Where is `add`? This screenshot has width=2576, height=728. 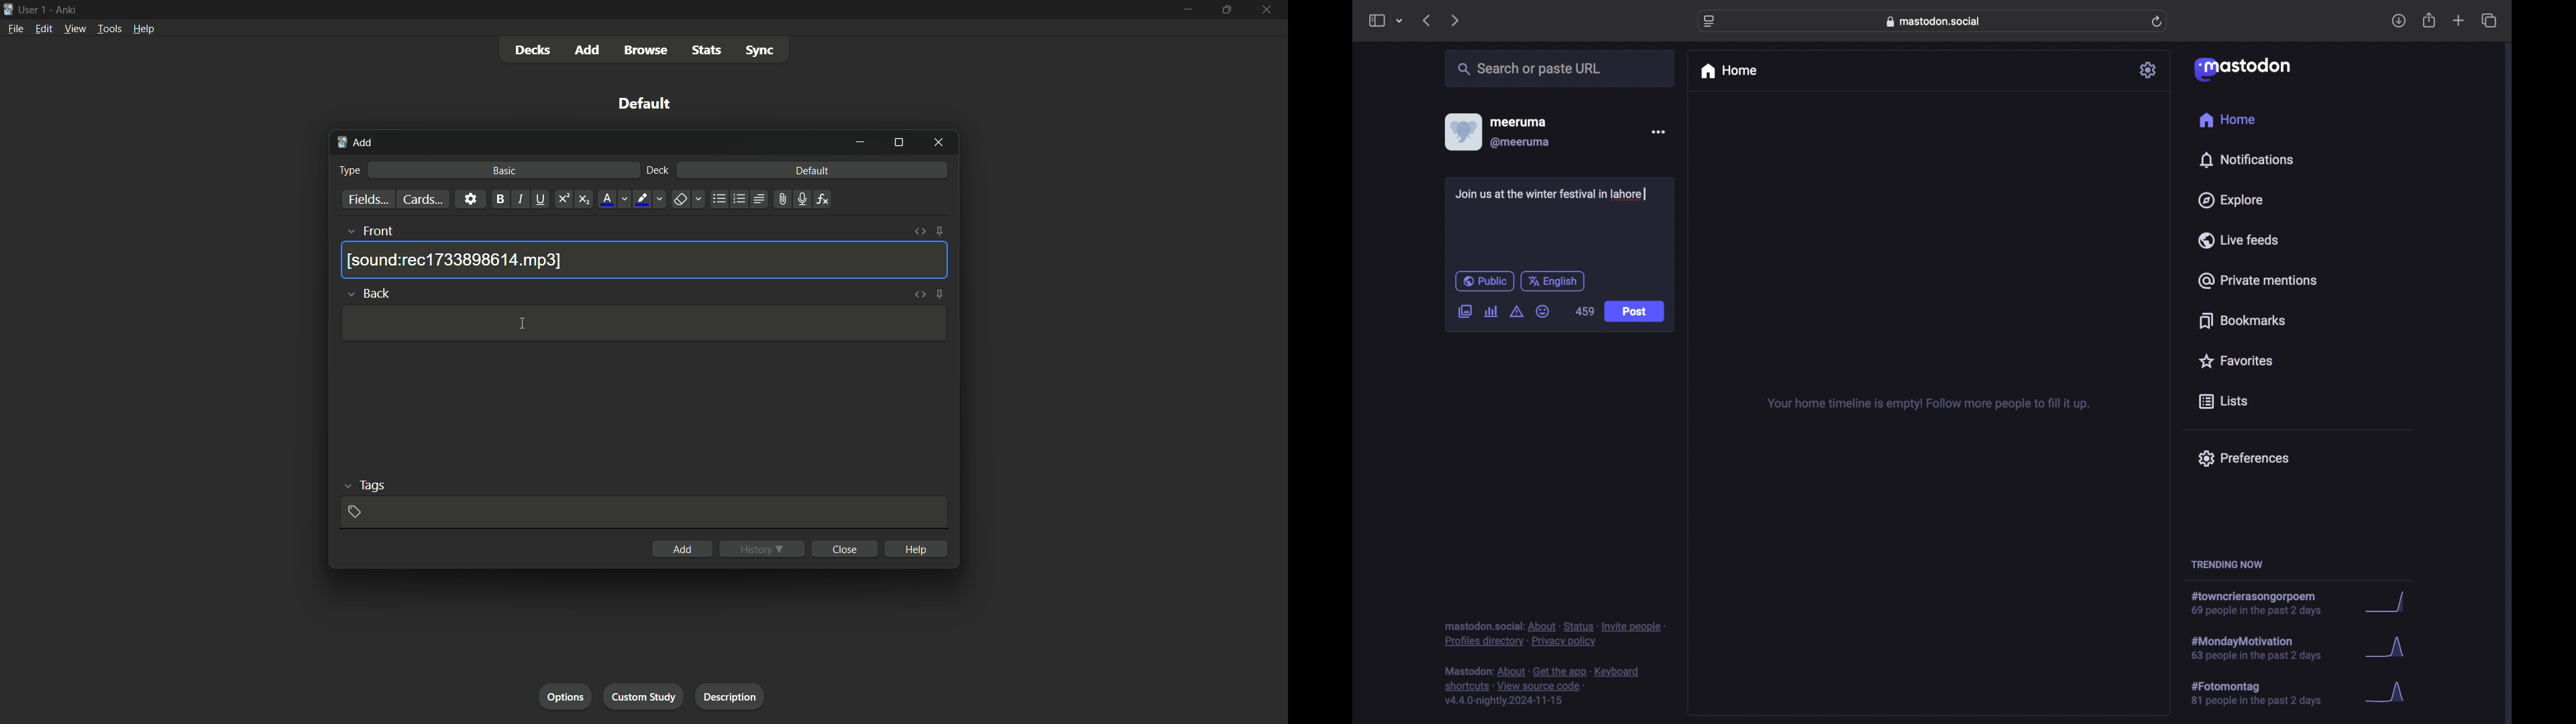
add is located at coordinates (681, 549).